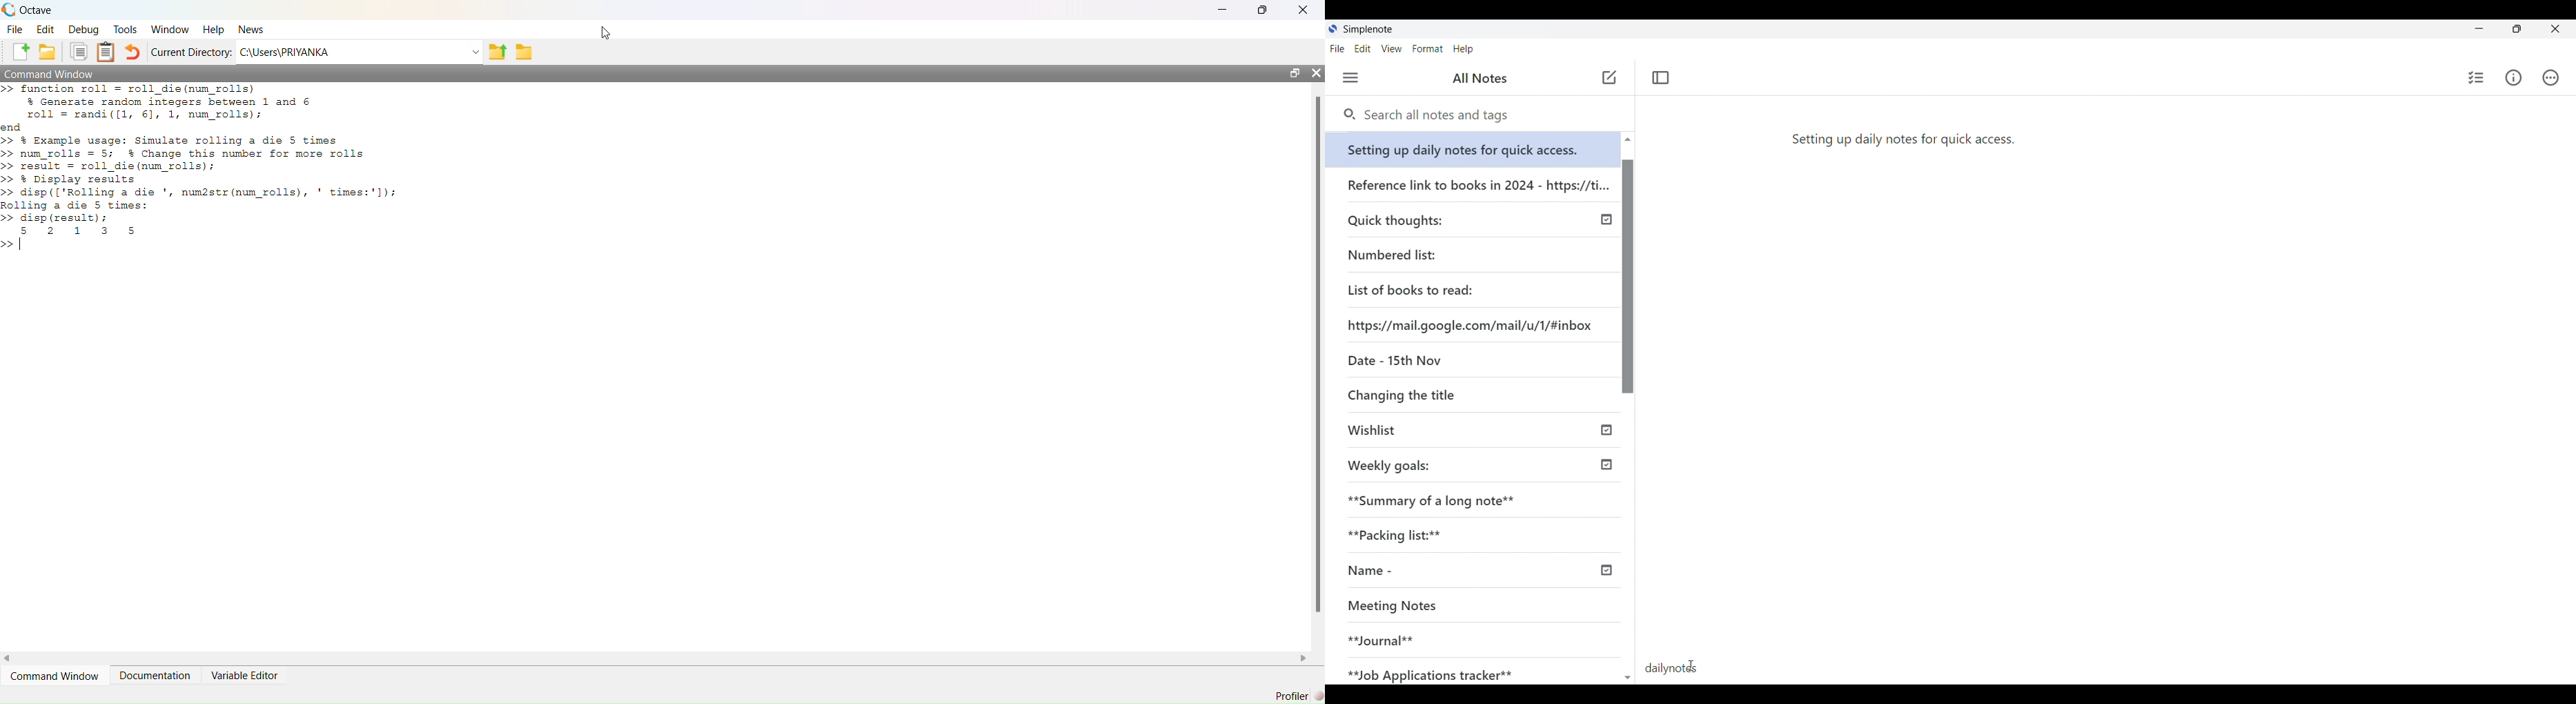 Image resolution: width=2576 pixels, height=728 pixels. What do you see at coordinates (1418, 571) in the screenshot?
I see `Name` at bounding box center [1418, 571].